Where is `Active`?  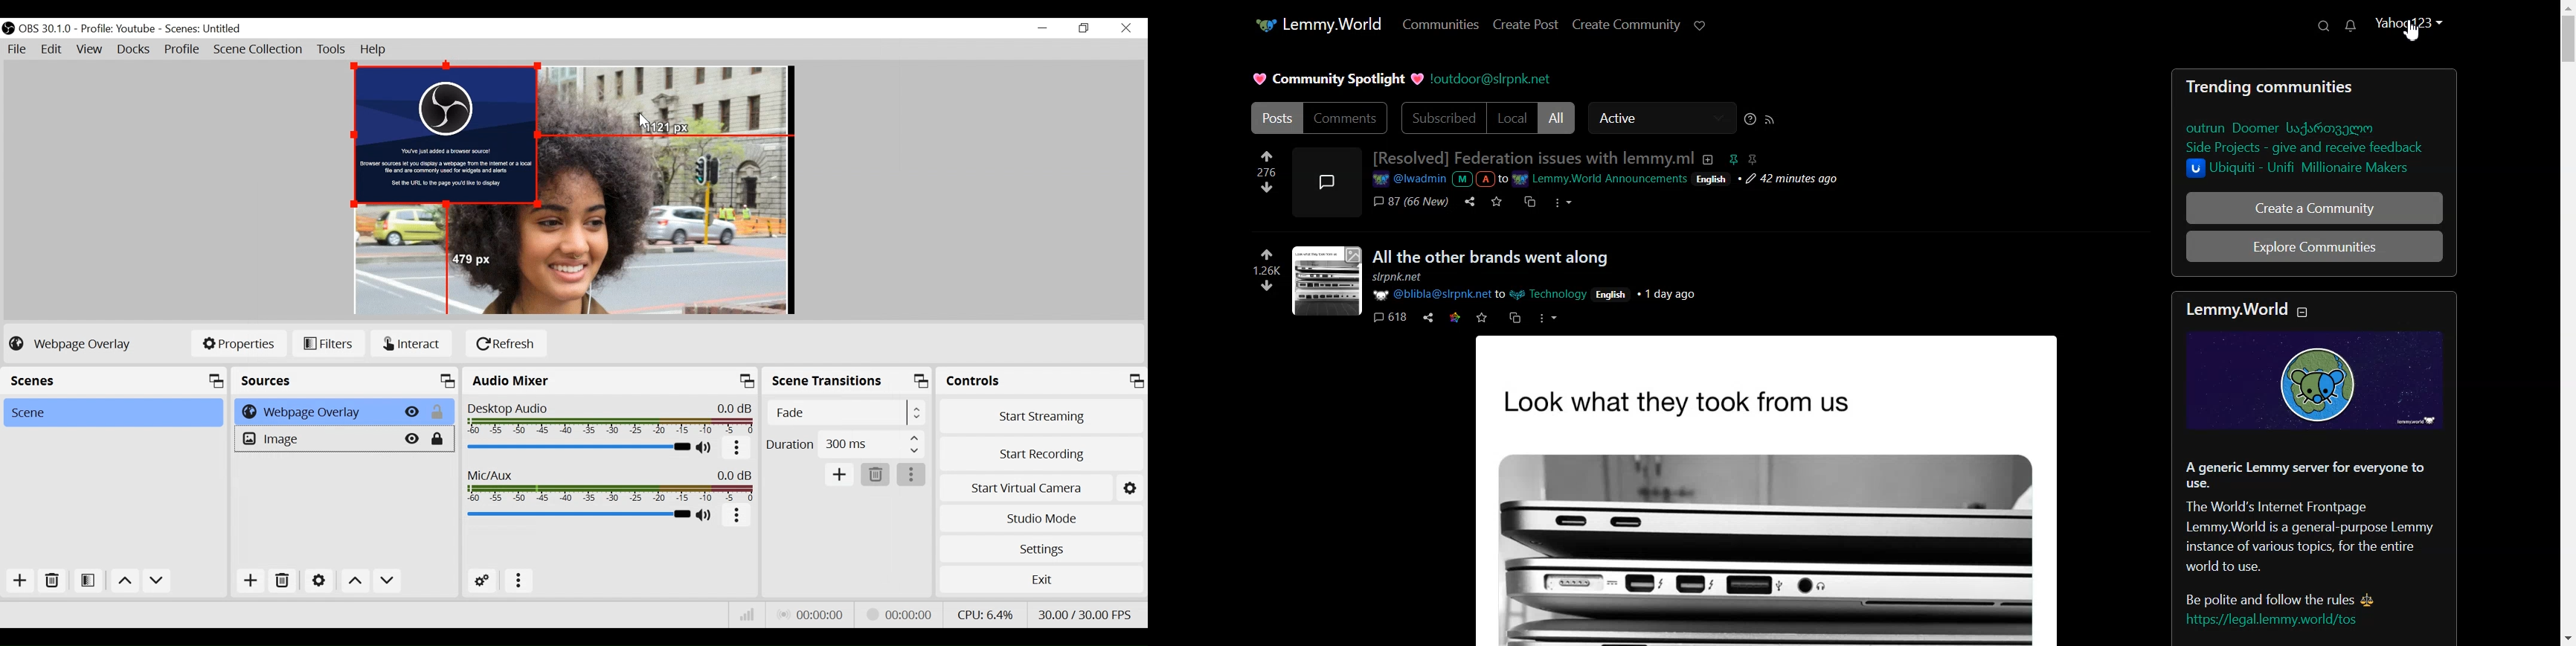
Active is located at coordinates (1662, 118).